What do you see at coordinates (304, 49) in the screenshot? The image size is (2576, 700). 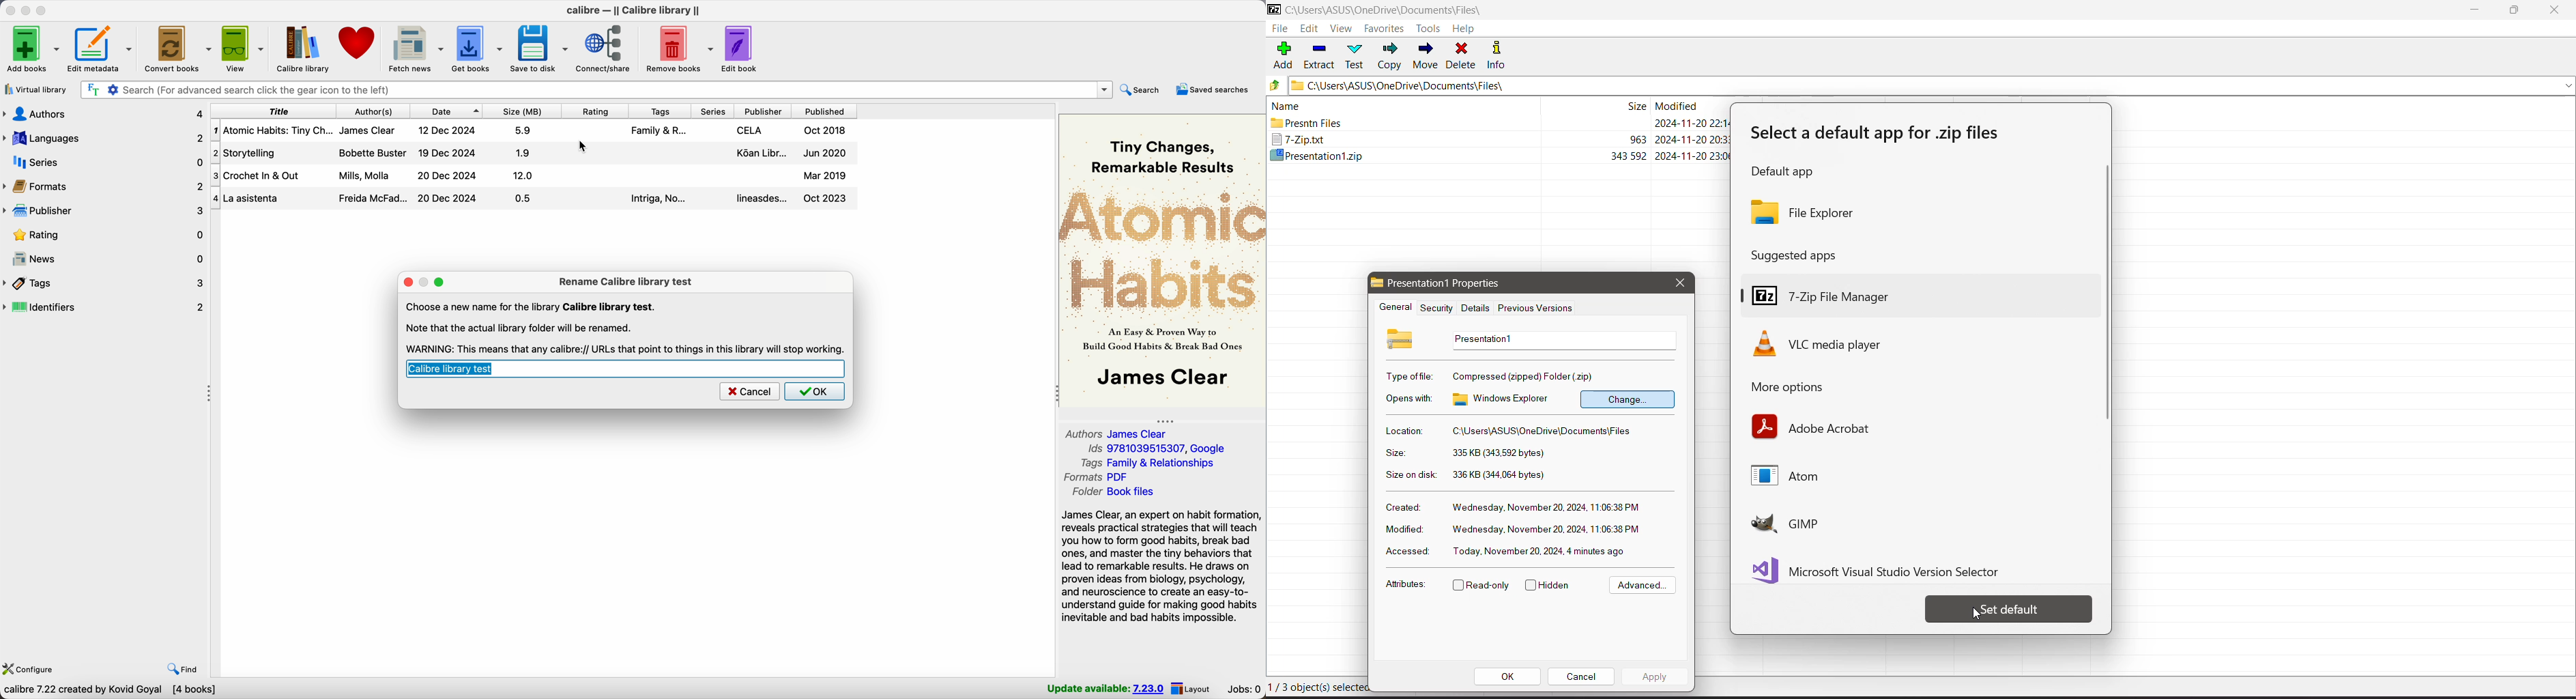 I see `Calibre library` at bounding box center [304, 49].